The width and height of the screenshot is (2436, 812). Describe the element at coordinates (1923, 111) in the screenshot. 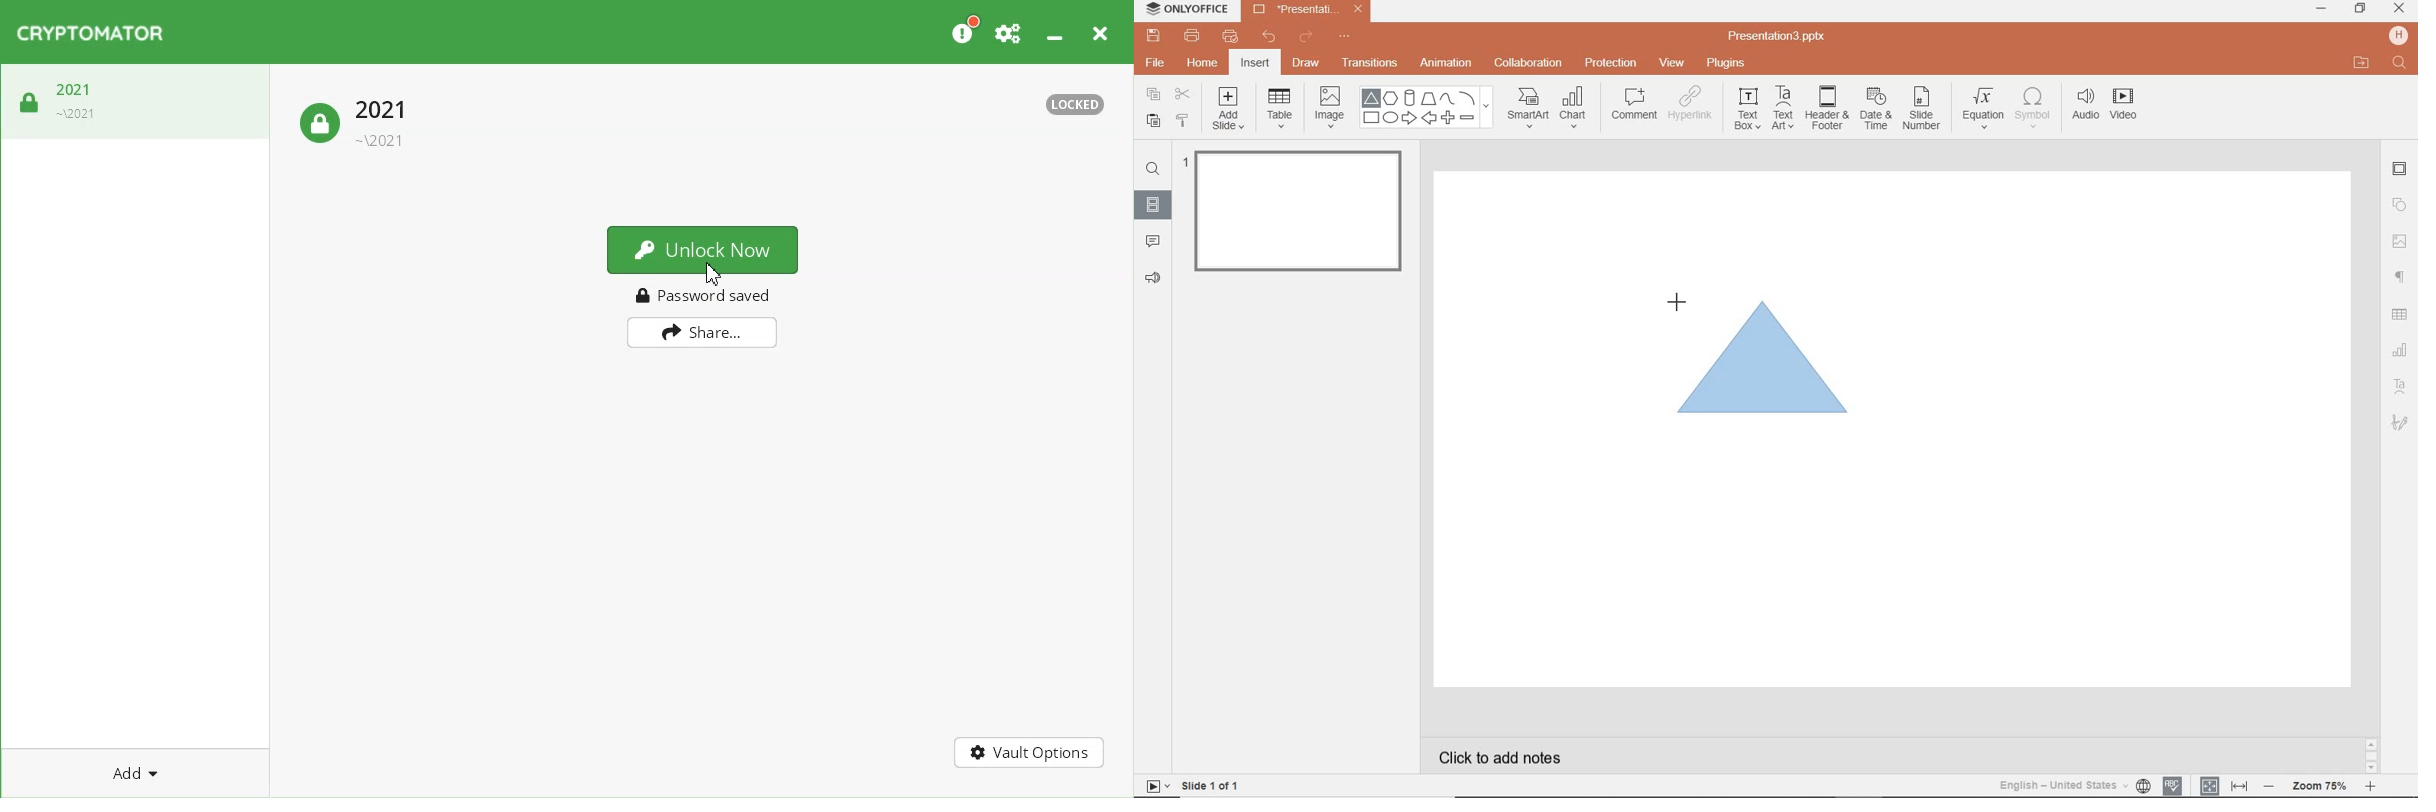

I see `SLIDE NUMBER` at that location.